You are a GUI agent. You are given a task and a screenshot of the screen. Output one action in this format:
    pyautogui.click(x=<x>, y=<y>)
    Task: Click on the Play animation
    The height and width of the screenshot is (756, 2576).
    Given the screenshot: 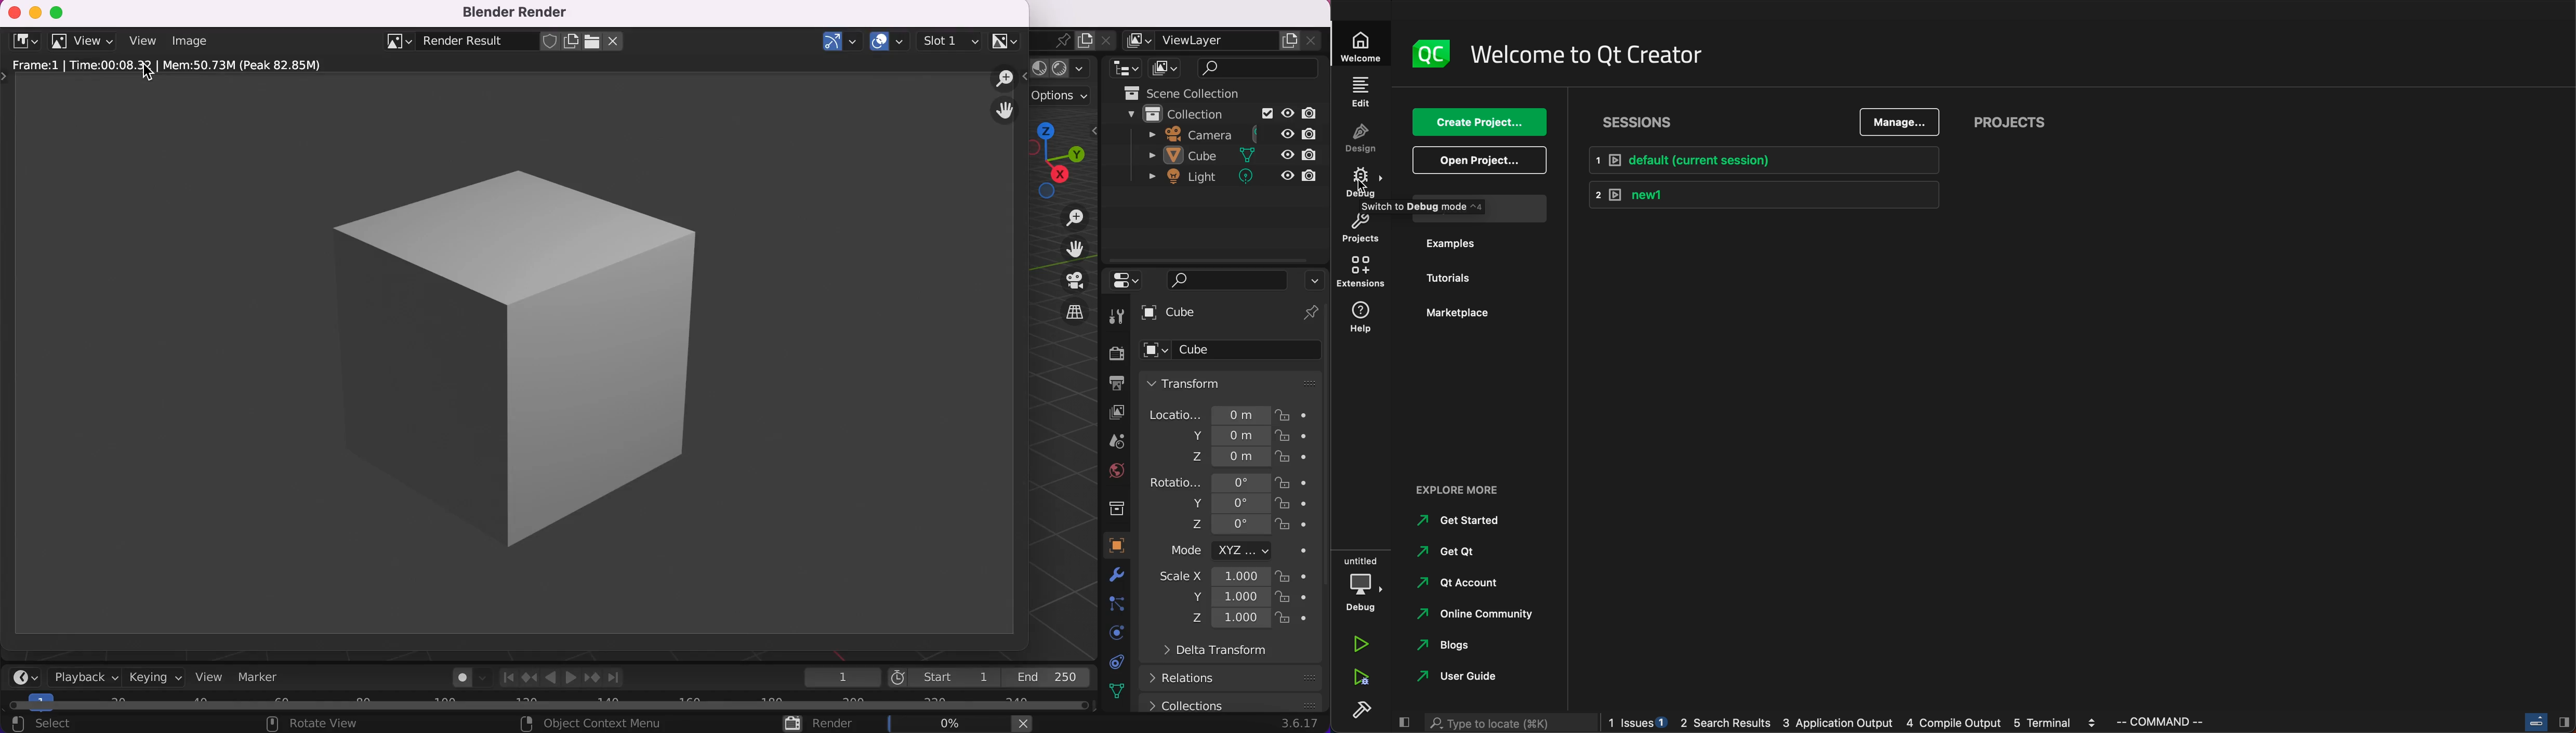 What is the action you would take?
    pyautogui.click(x=551, y=677)
    